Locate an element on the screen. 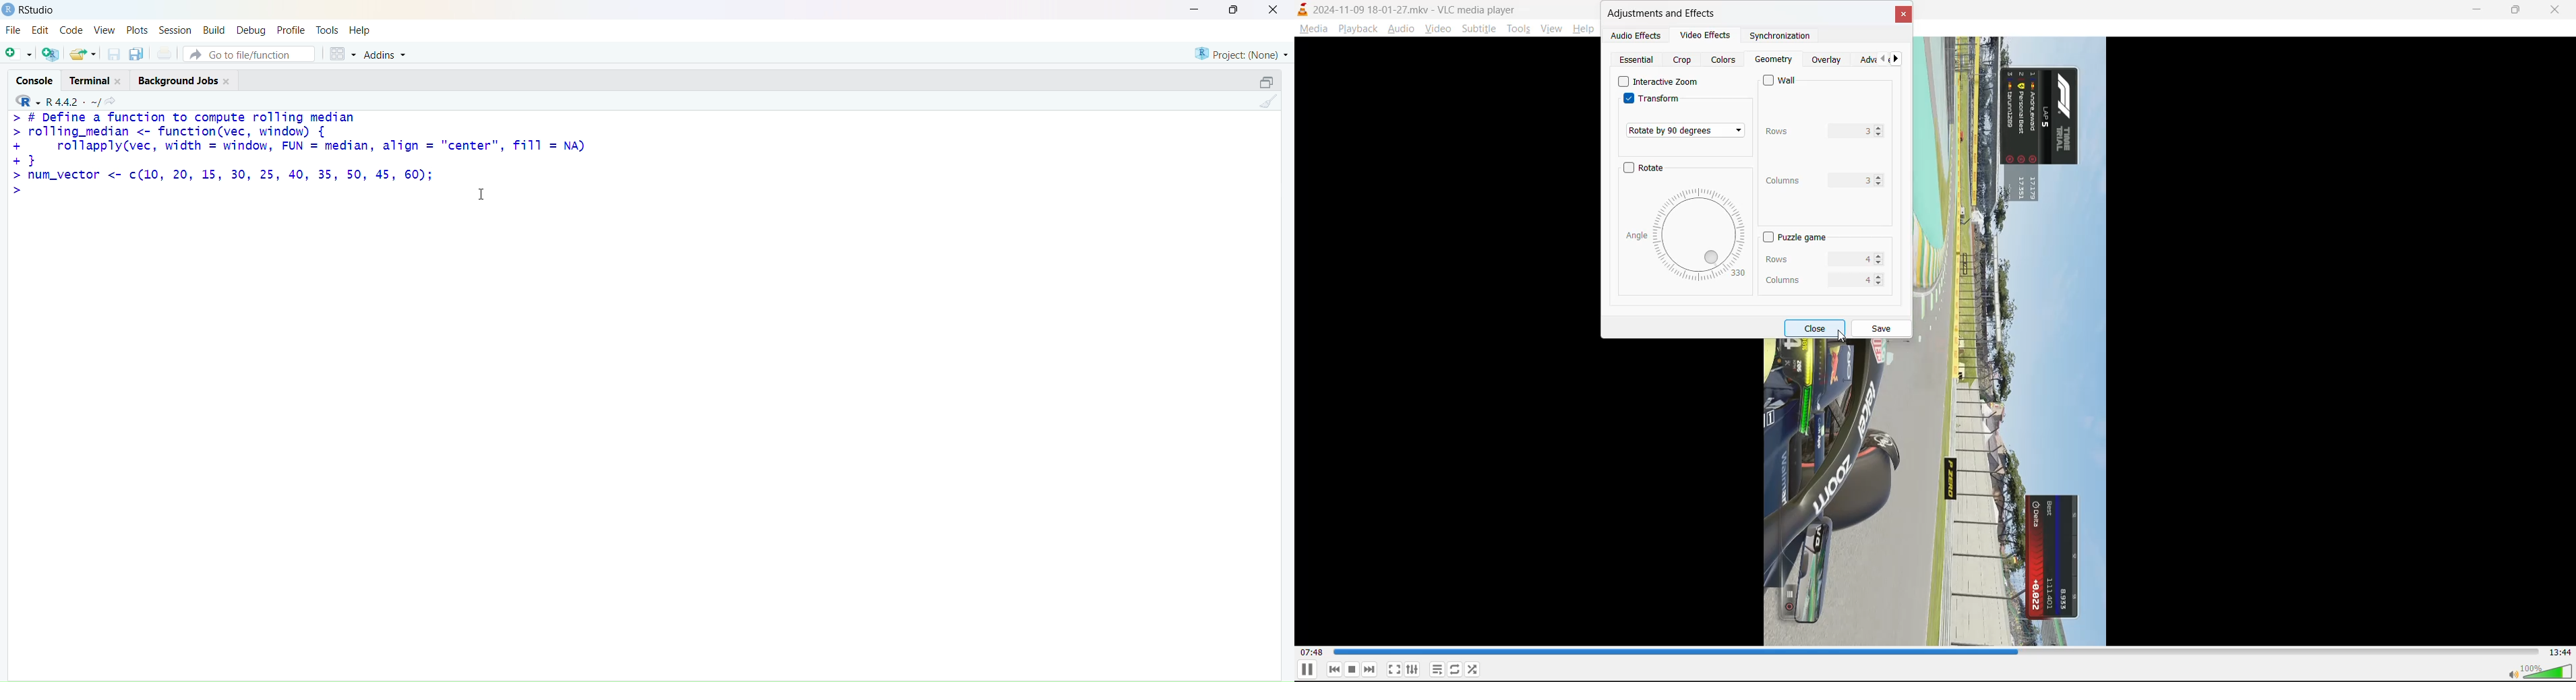  file is located at coordinates (12, 29).